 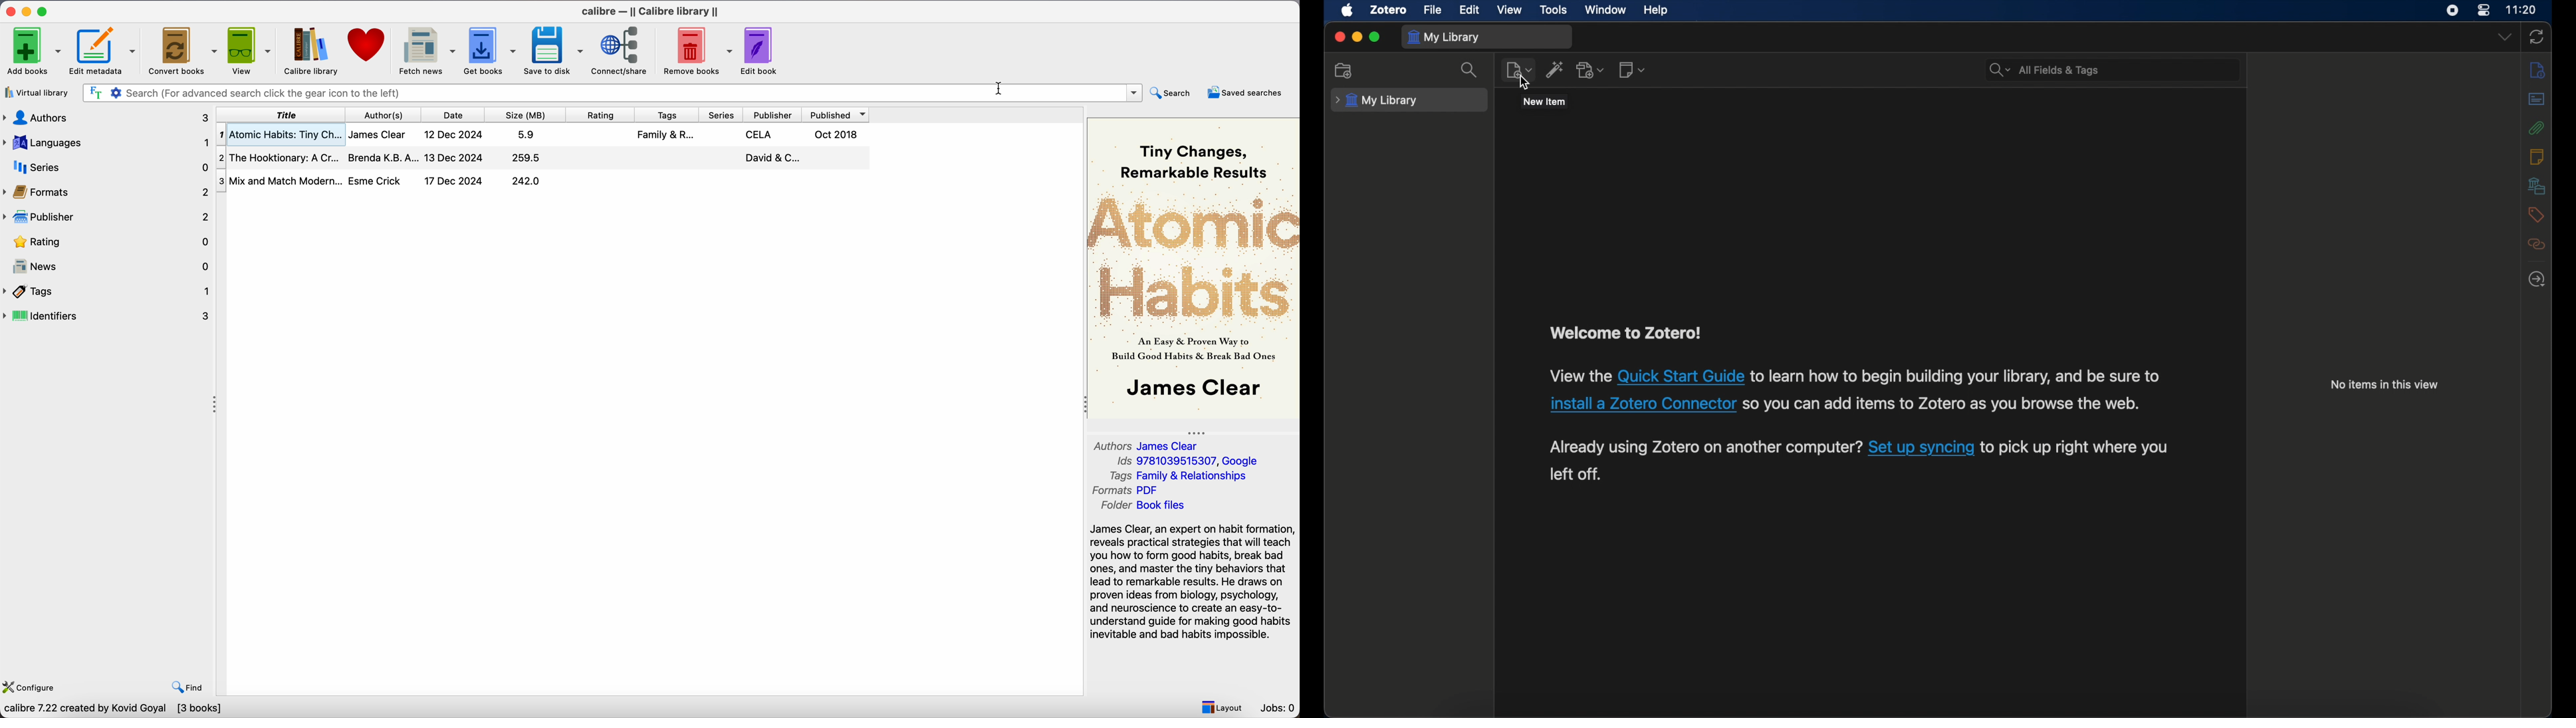 What do you see at coordinates (1510, 10) in the screenshot?
I see `view` at bounding box center [1510, 10].